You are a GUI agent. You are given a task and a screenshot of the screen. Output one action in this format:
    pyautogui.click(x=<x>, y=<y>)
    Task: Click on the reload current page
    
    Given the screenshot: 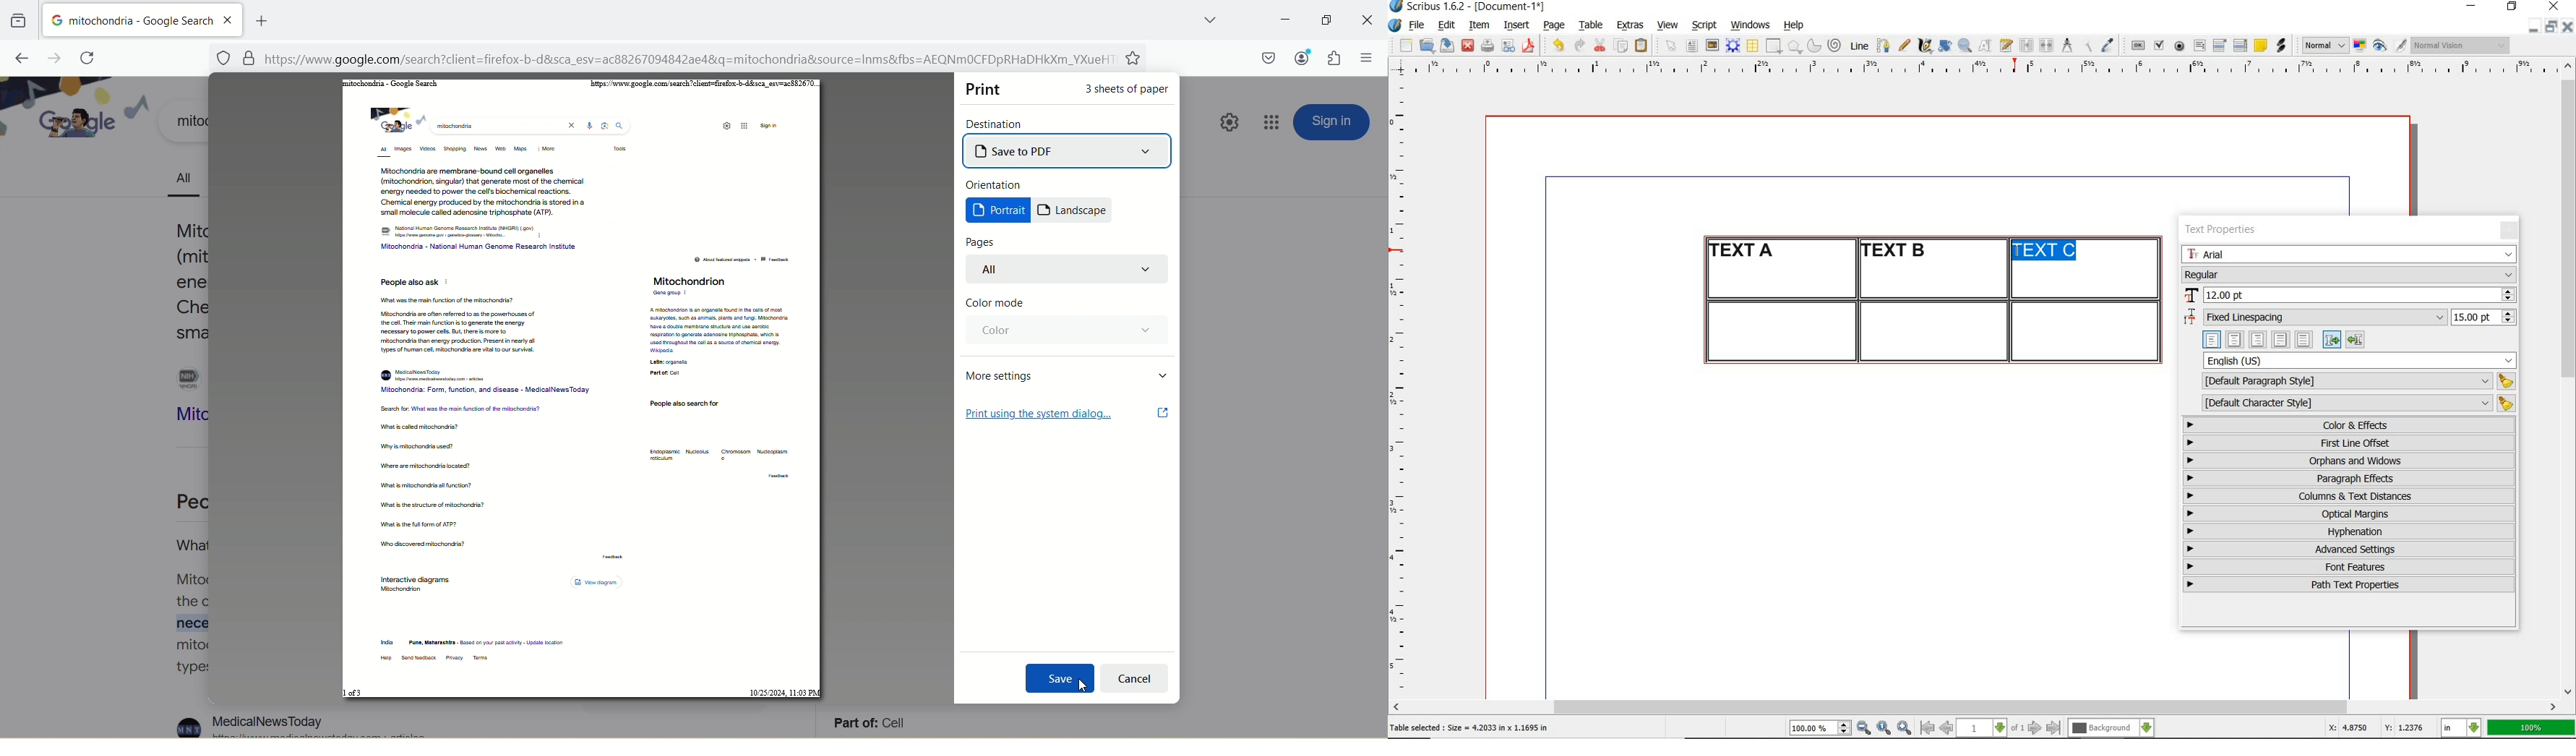 What is the action you would take?
    pyautogui.click(x=87, y=58)
    